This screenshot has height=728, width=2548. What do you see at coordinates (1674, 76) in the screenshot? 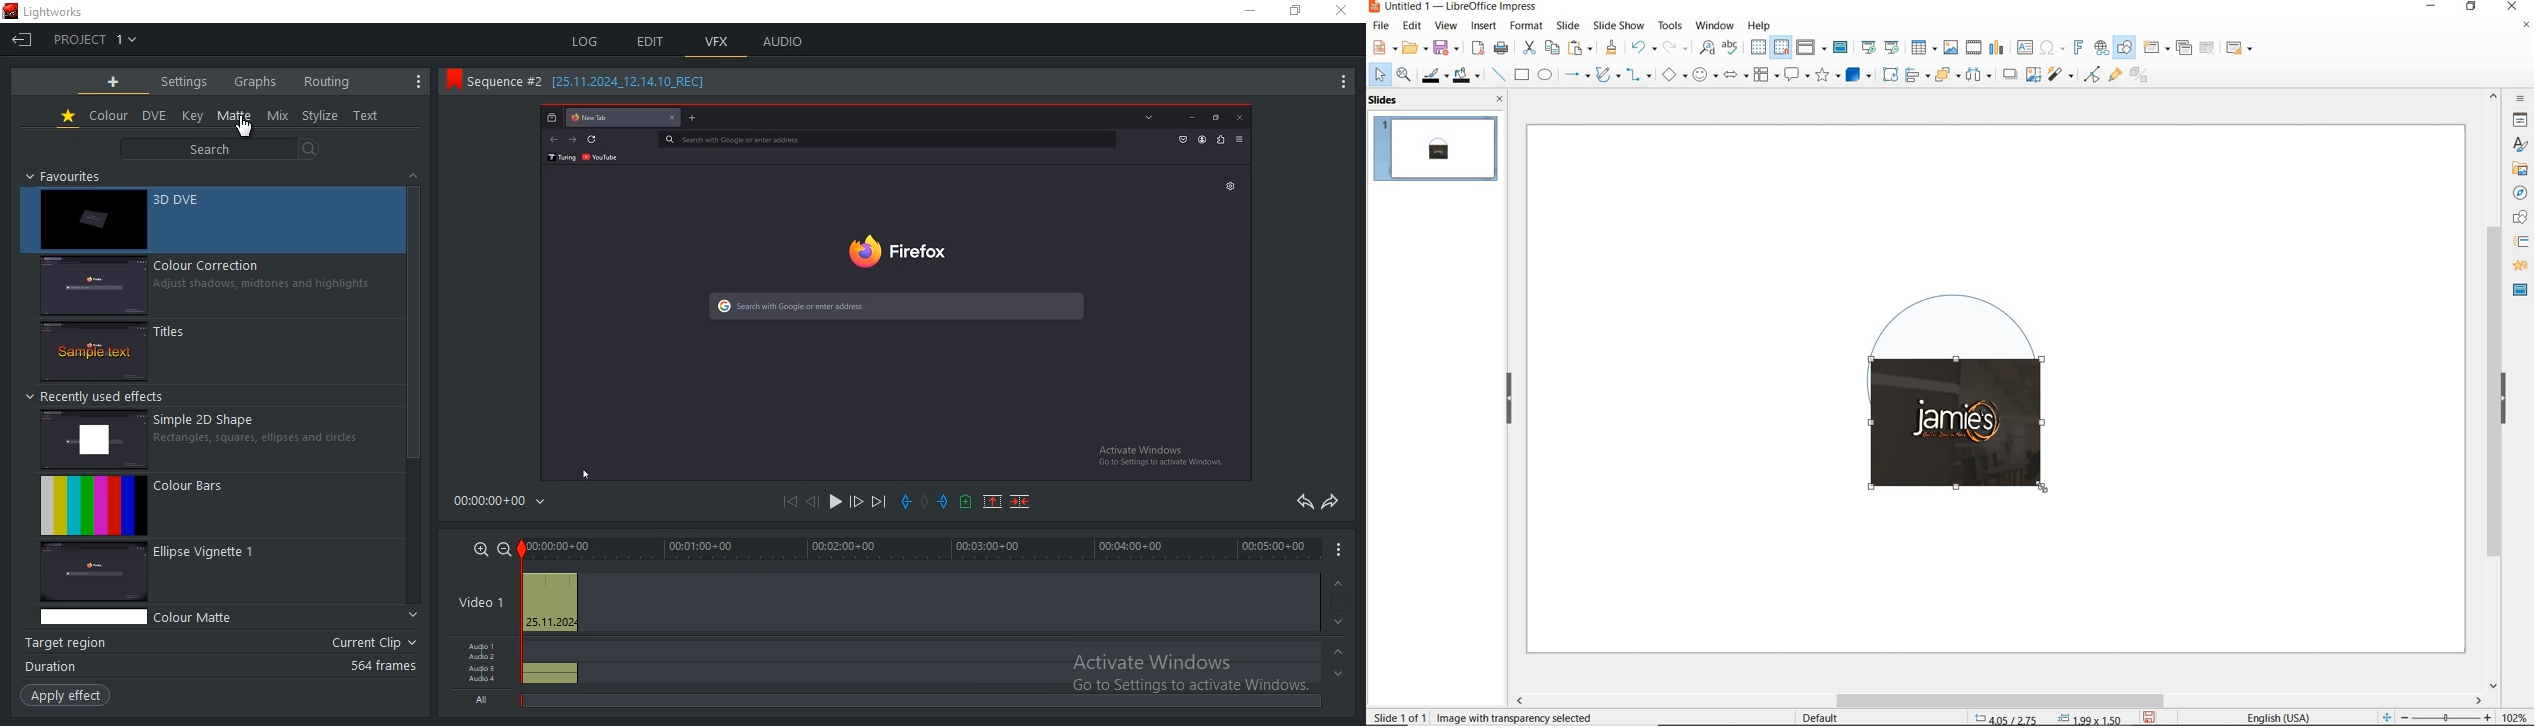
I see `basic shapes` at bounding box center [1674, 76].